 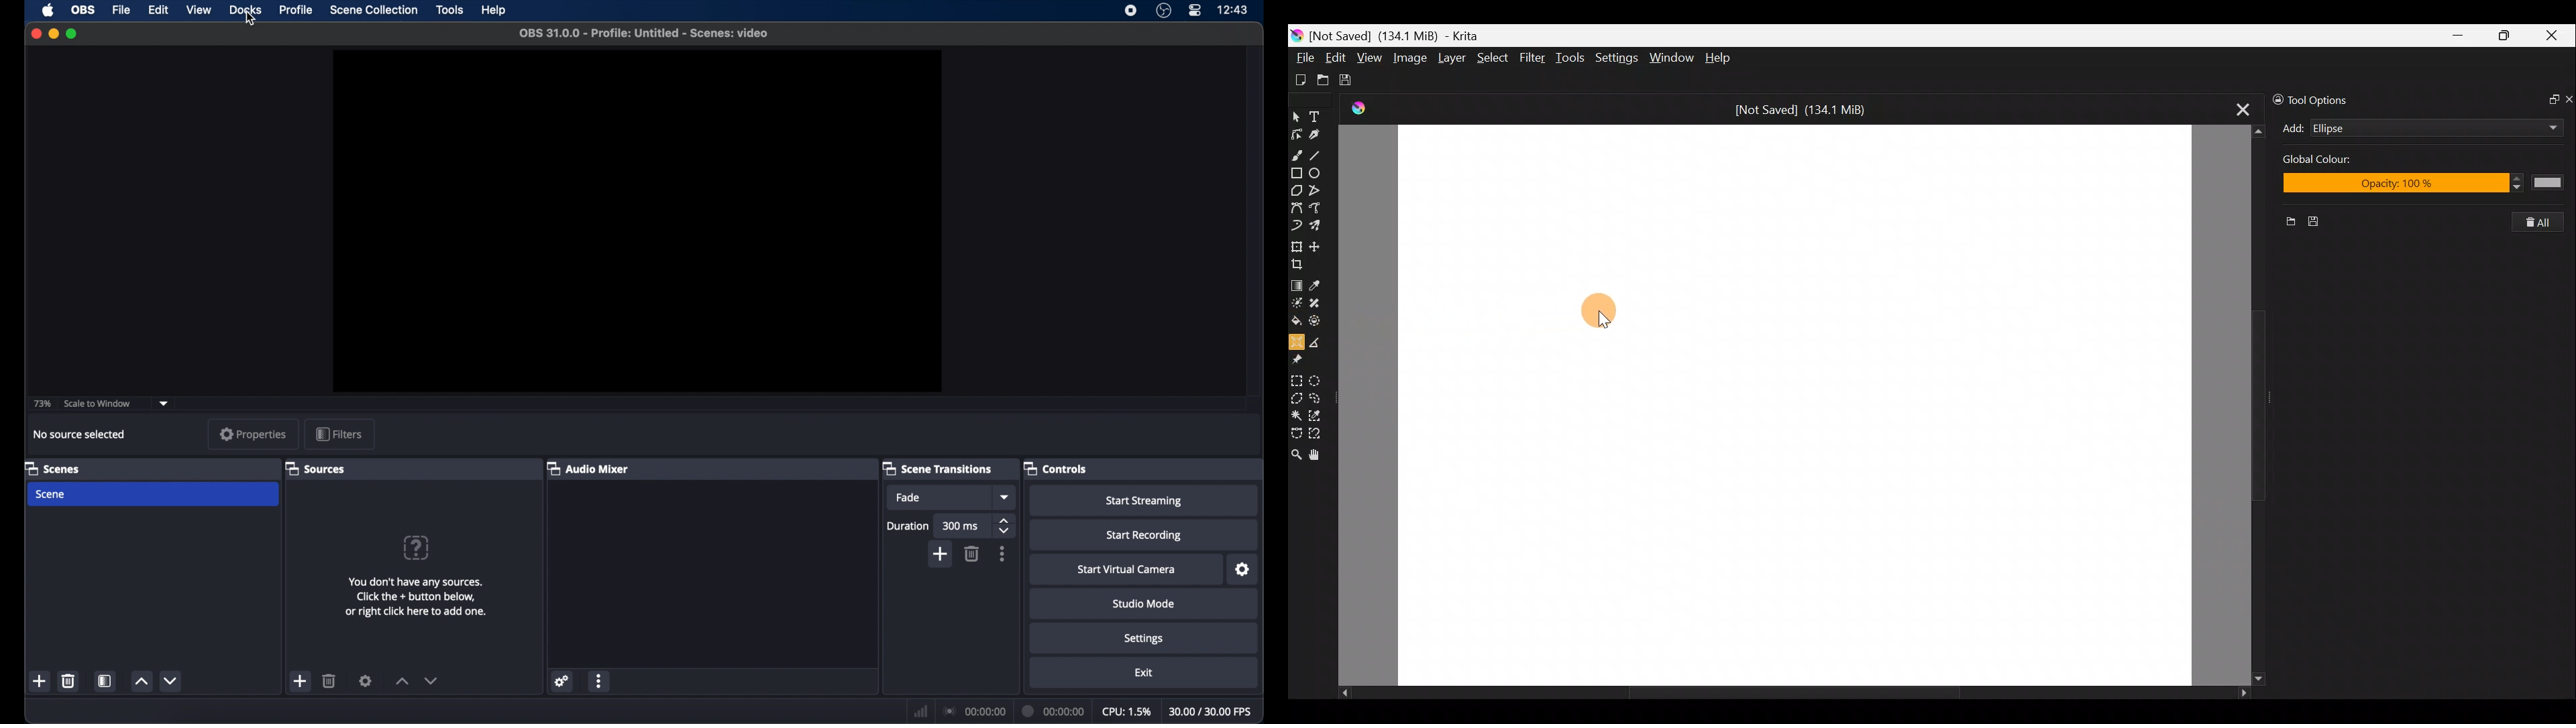 I want to click on minimize, so click(x=53, y=34).